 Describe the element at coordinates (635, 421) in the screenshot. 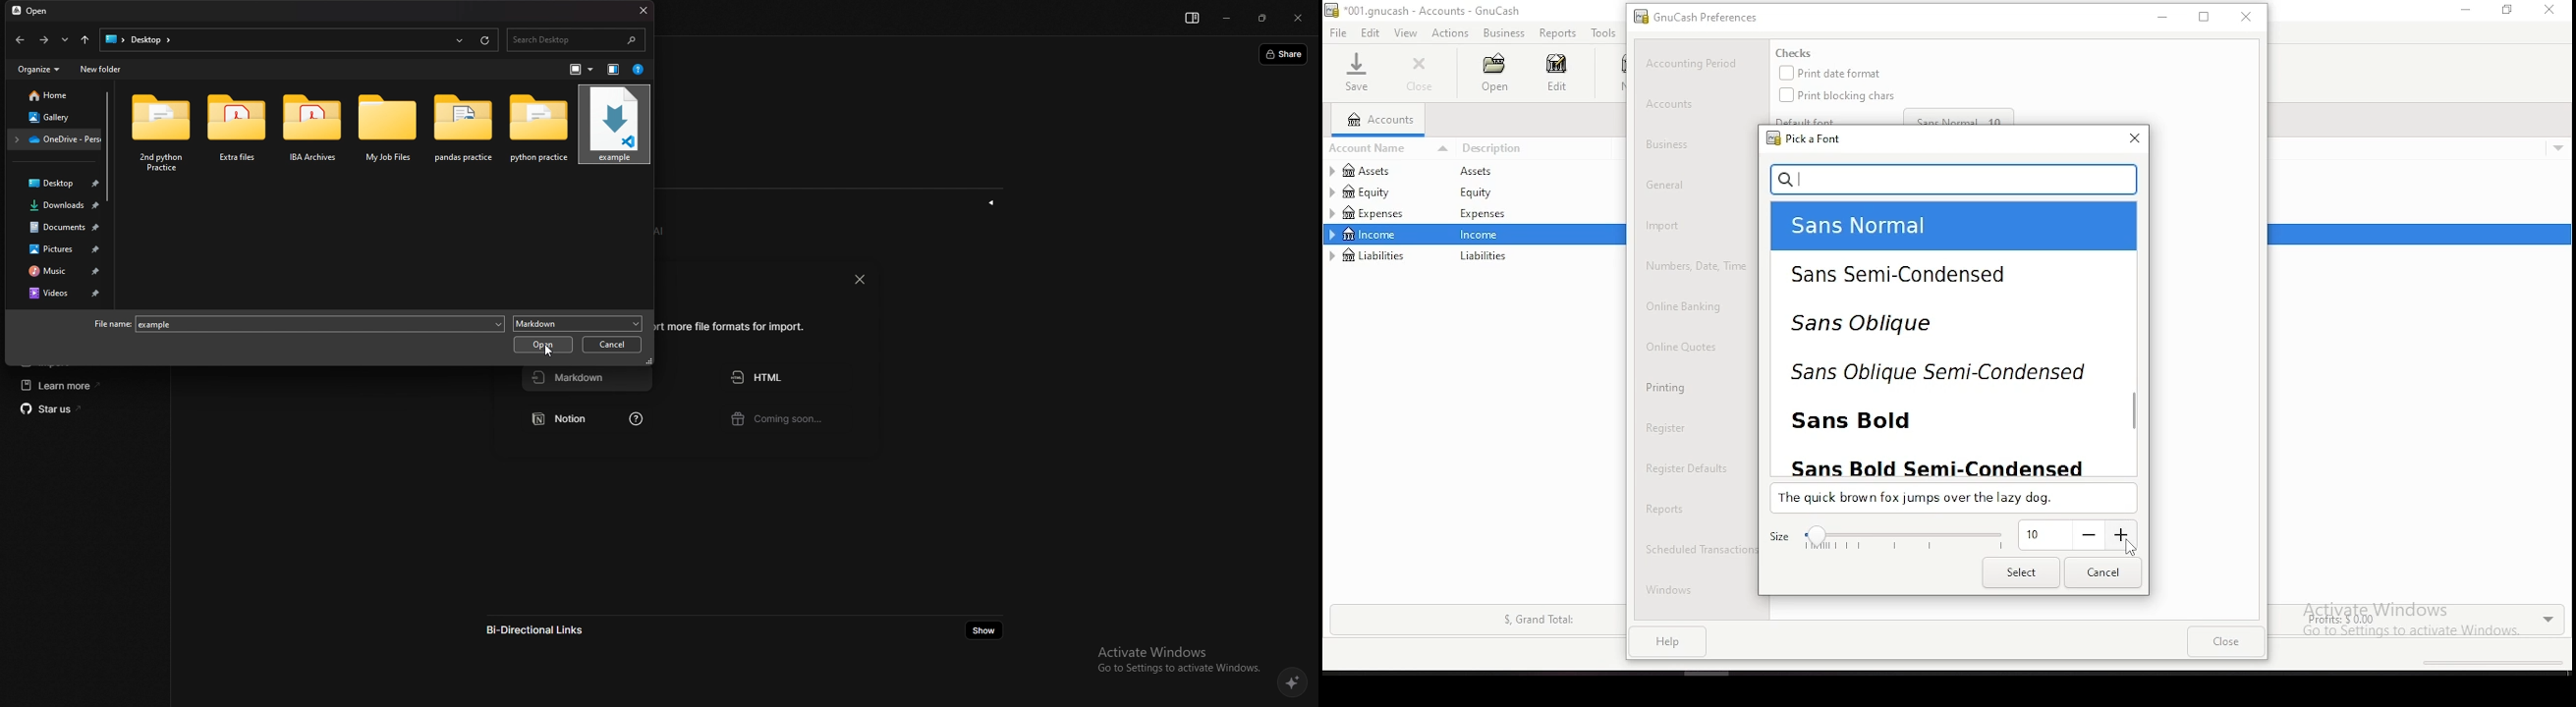

I see `learn how` at that location.